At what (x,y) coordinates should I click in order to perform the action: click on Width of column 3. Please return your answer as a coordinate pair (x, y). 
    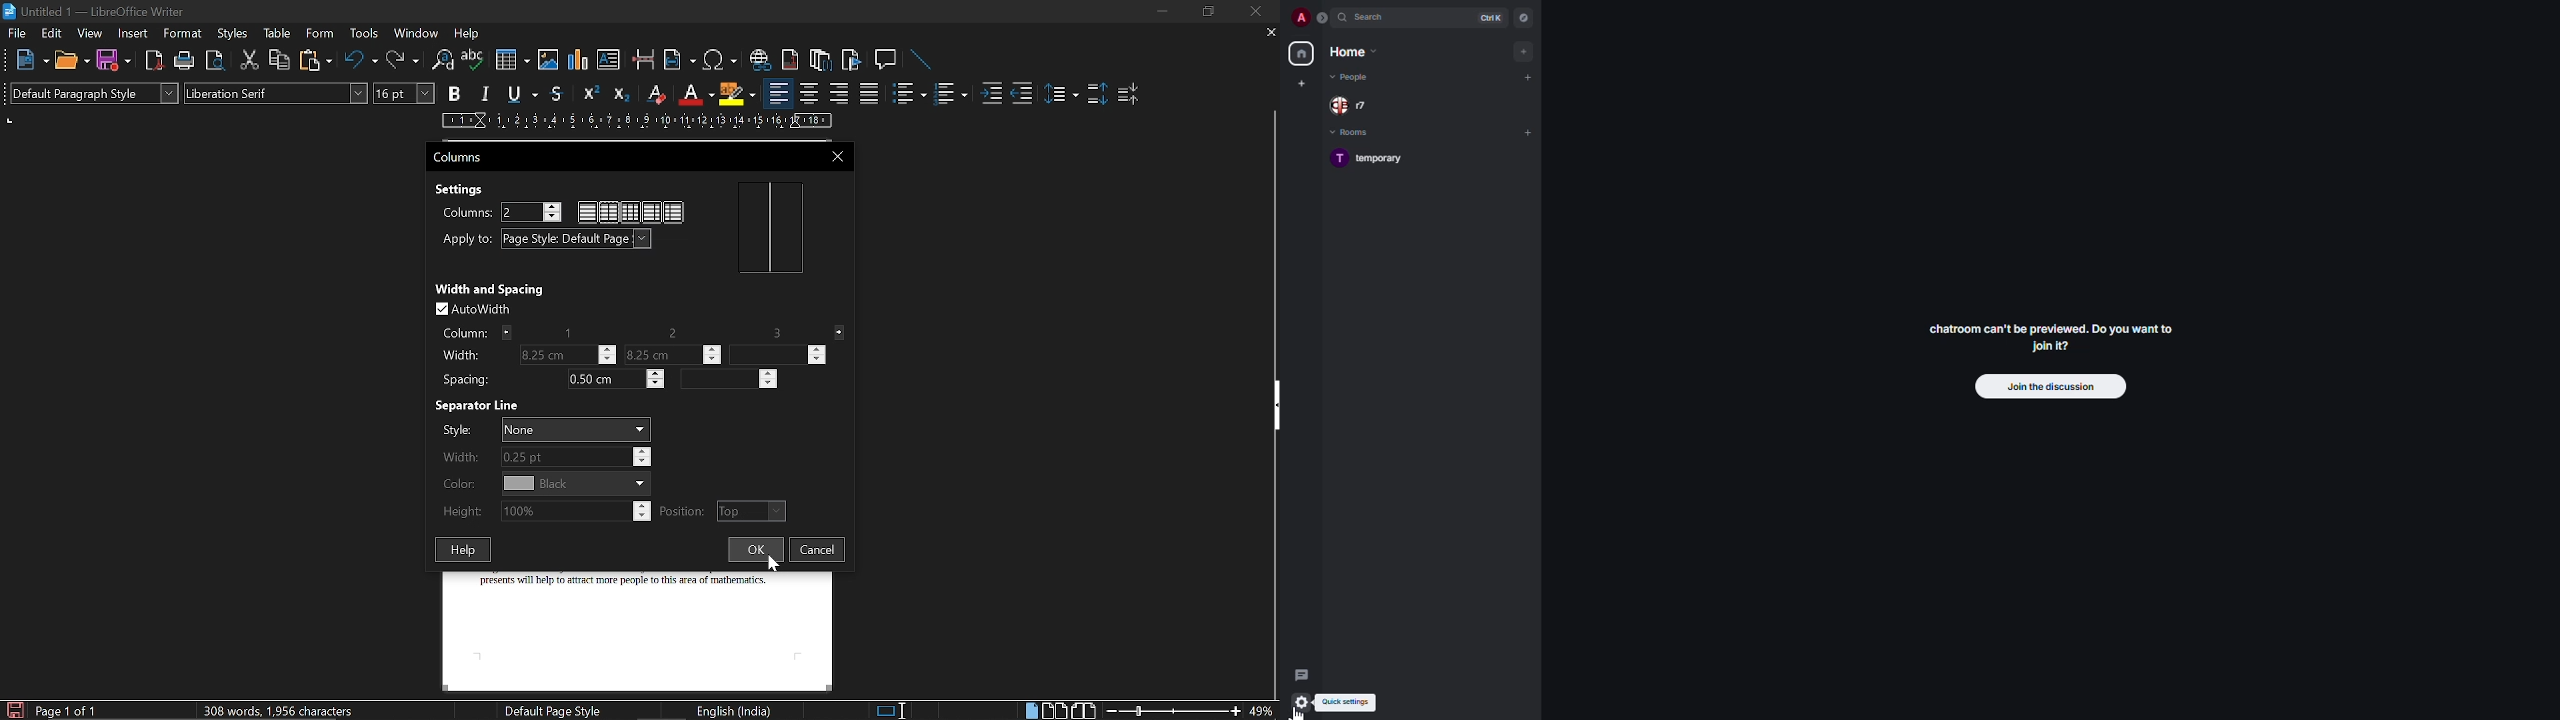
    Looking at the image, I should click on (779, 354).